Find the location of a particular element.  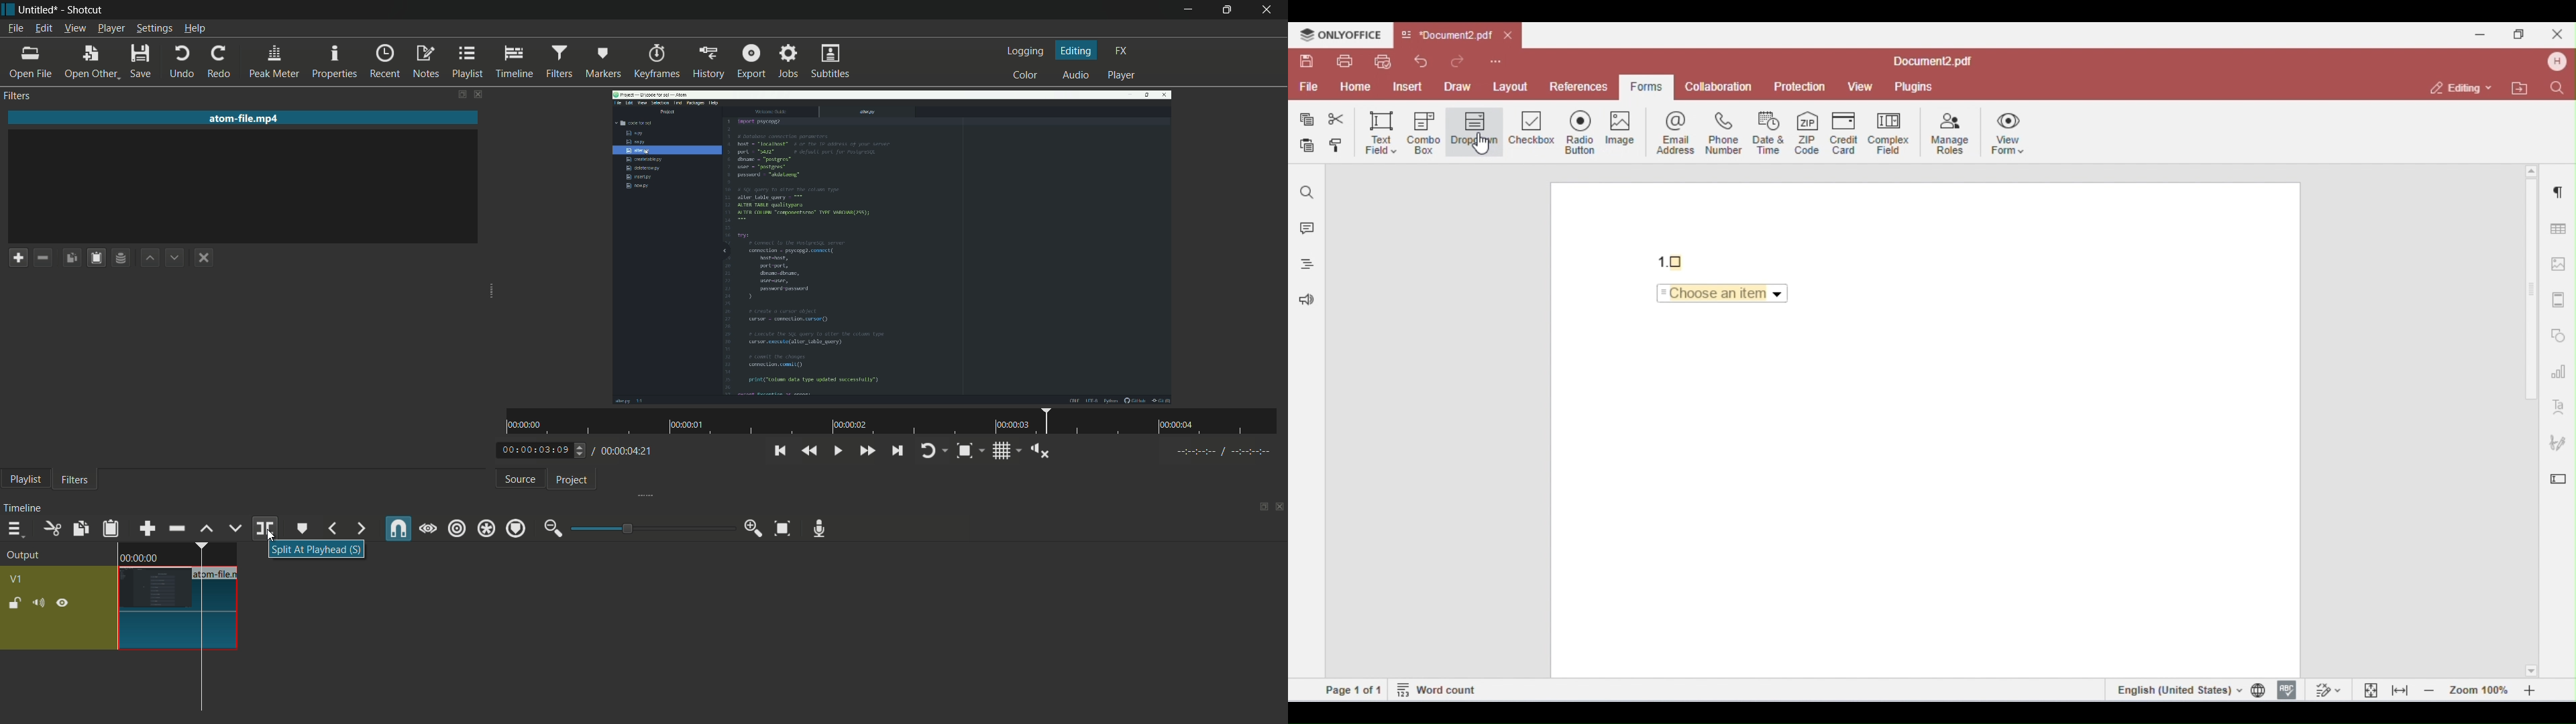

close filters is located at coordinates (478, 95).